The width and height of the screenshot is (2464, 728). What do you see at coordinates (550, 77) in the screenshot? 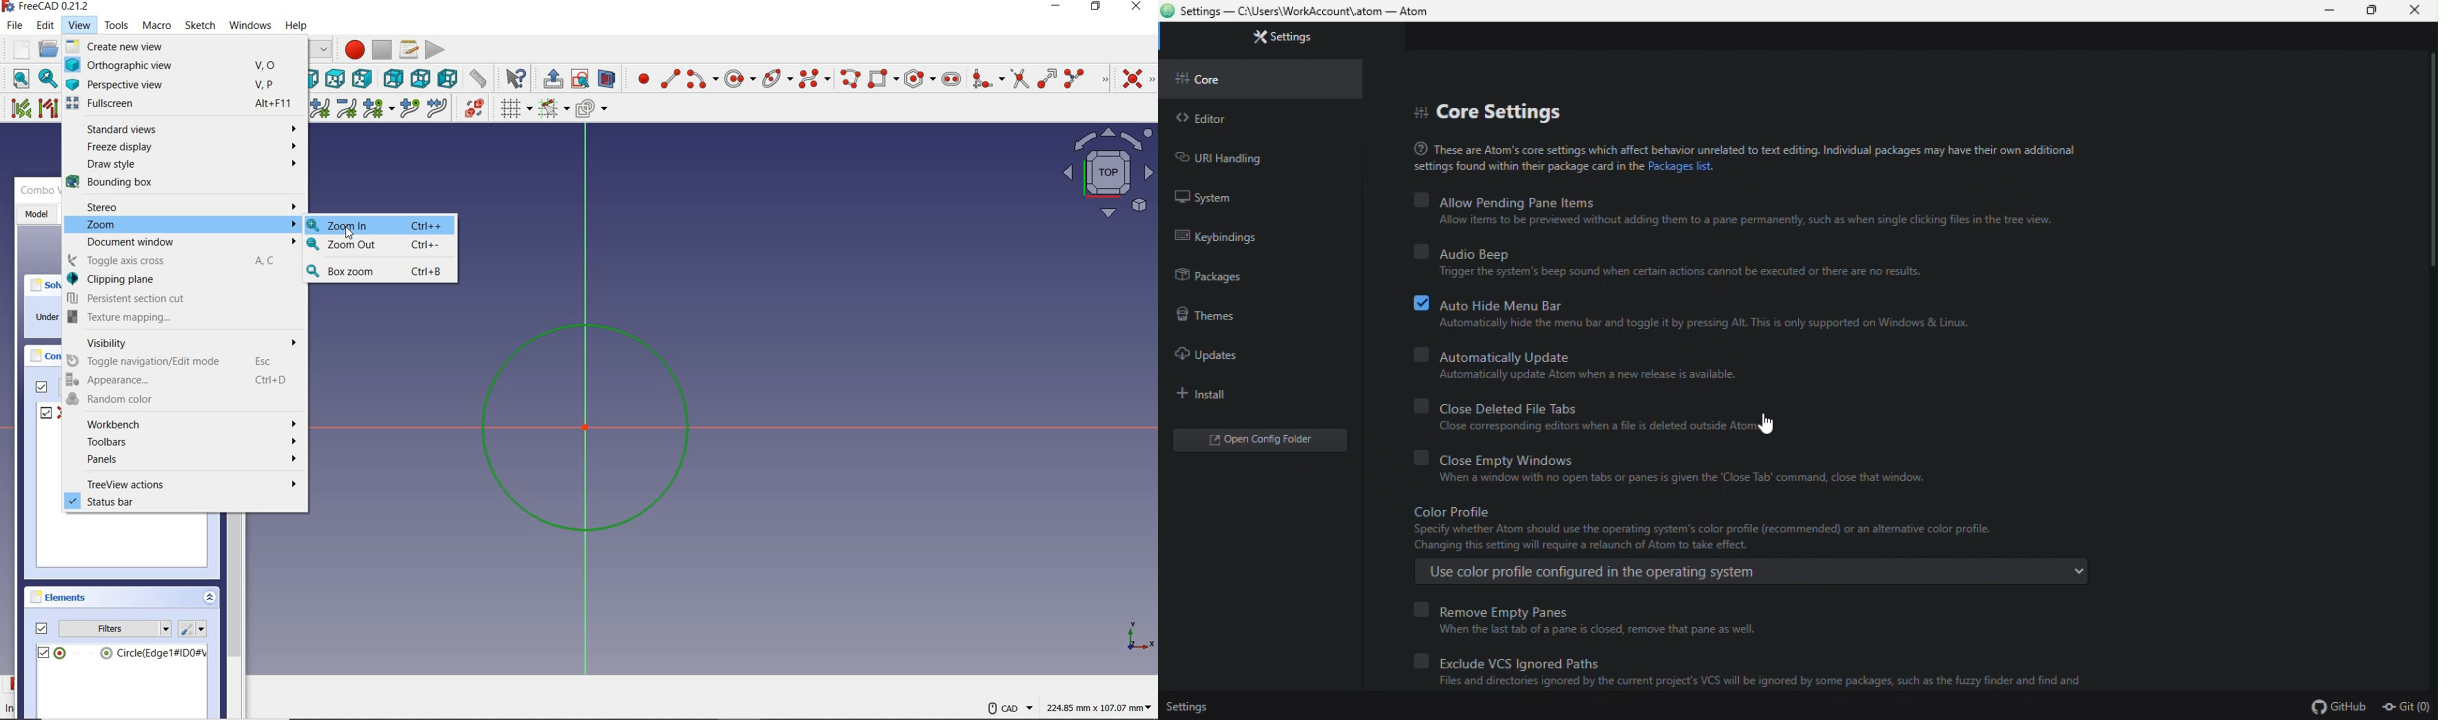
I see `leave sketch` at bounding box center [550, 77].